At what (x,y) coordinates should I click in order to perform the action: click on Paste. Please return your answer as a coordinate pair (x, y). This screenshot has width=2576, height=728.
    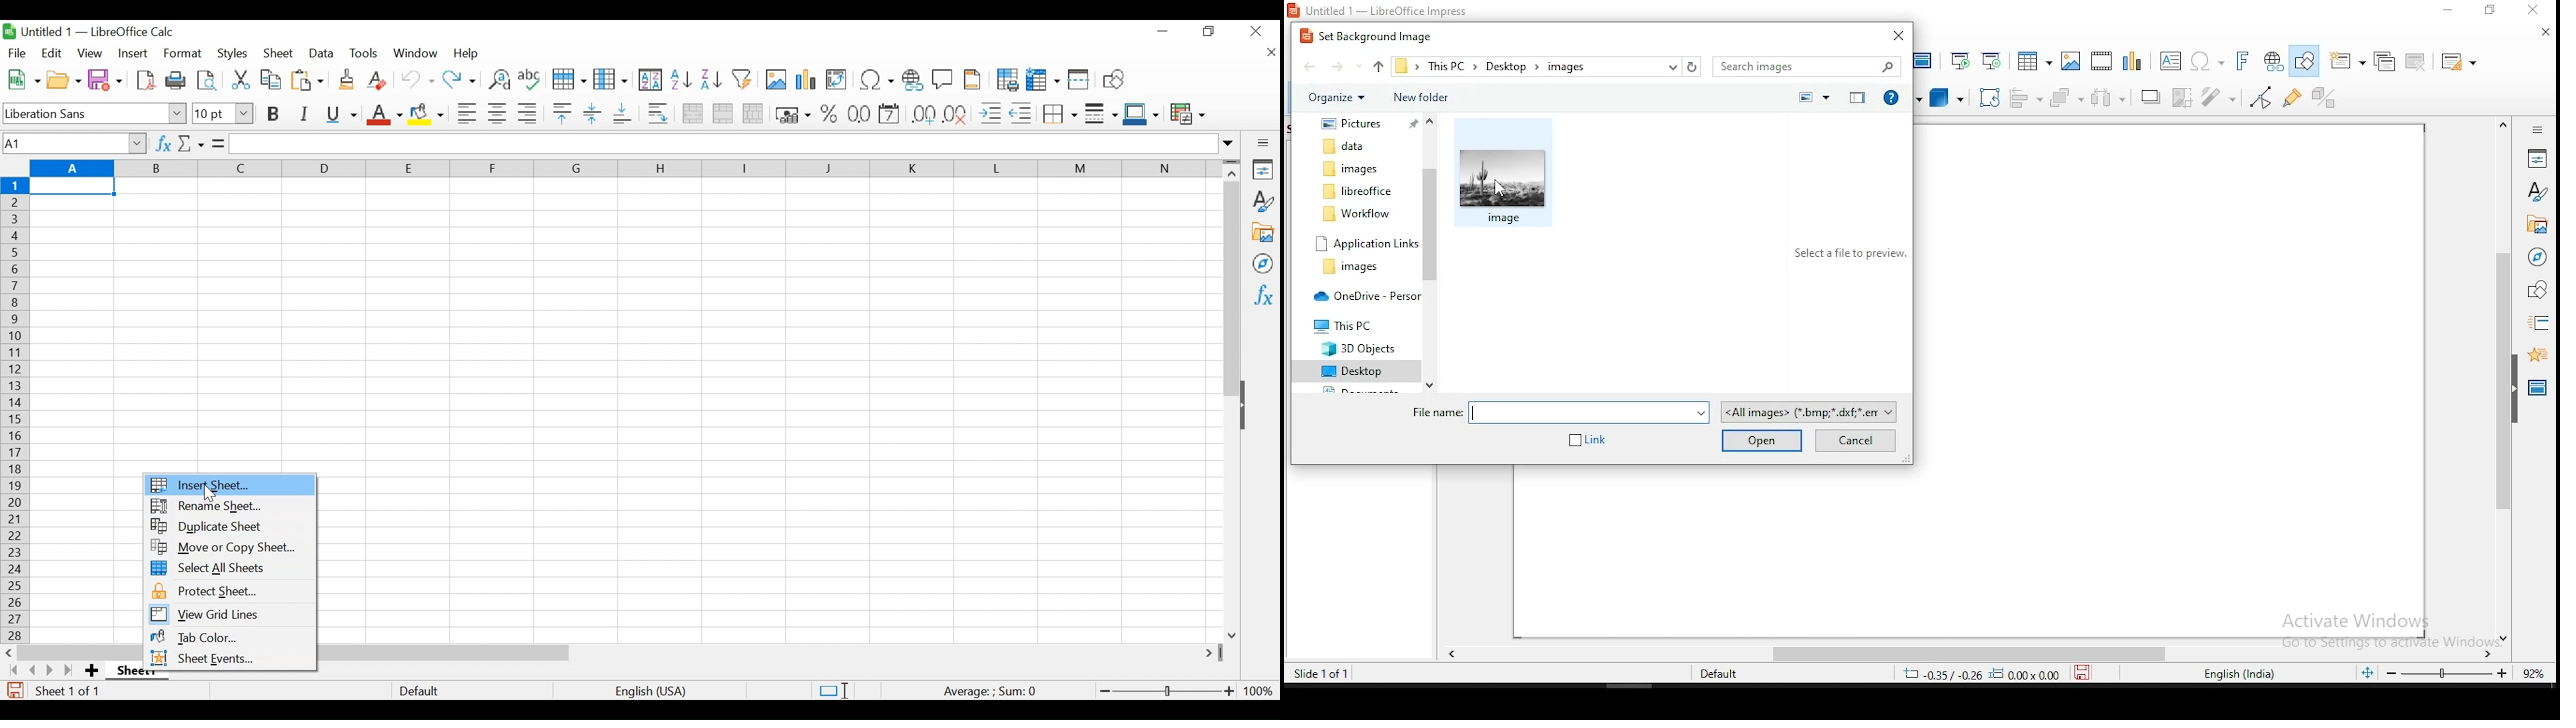
    Looking at the image, I should click on (307, 80).